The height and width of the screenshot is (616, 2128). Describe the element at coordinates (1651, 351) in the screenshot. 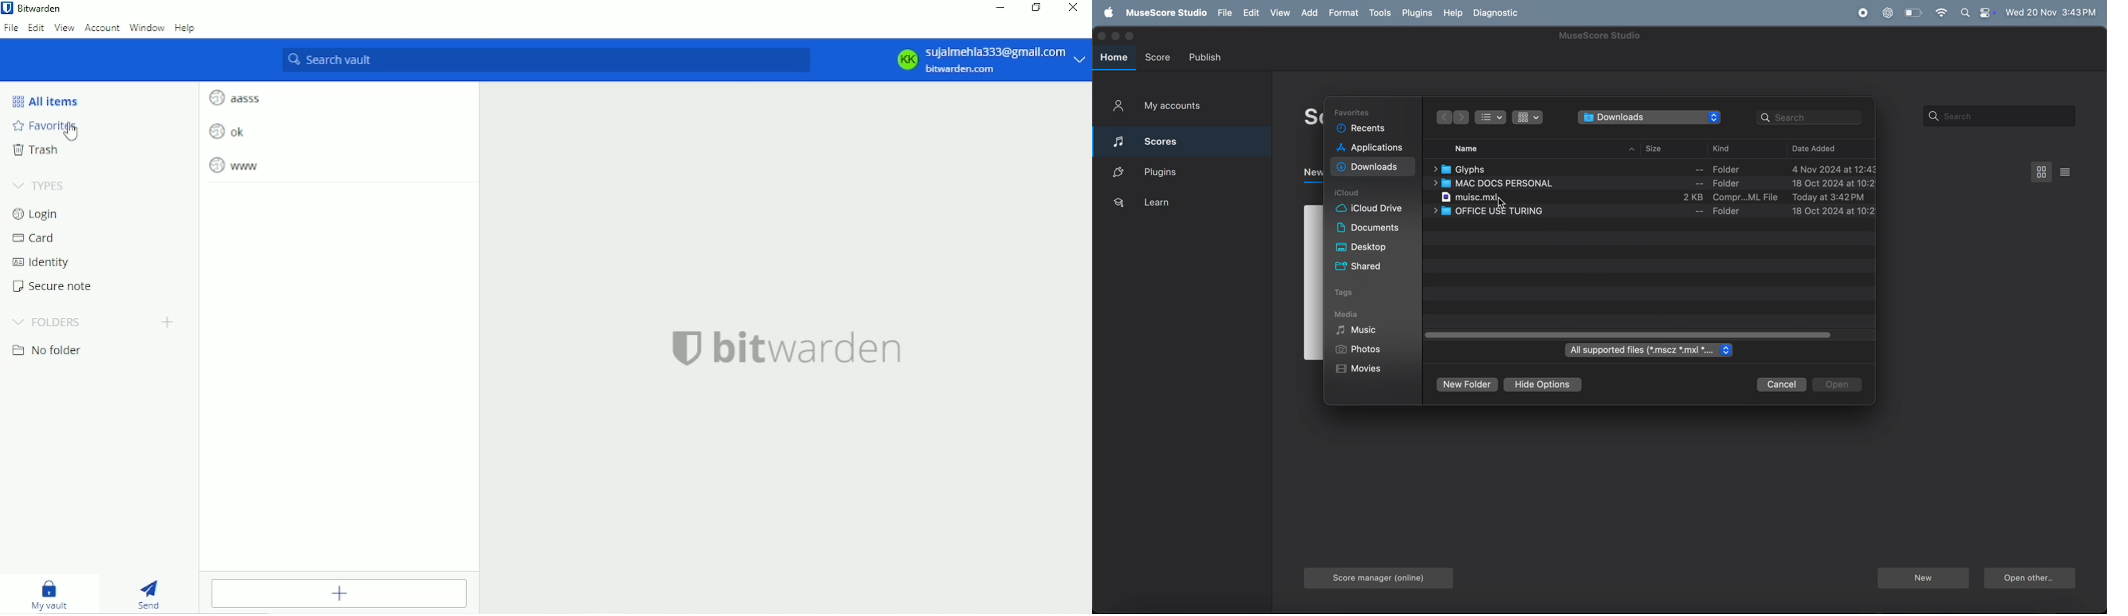

I see `all supported files` at that location.